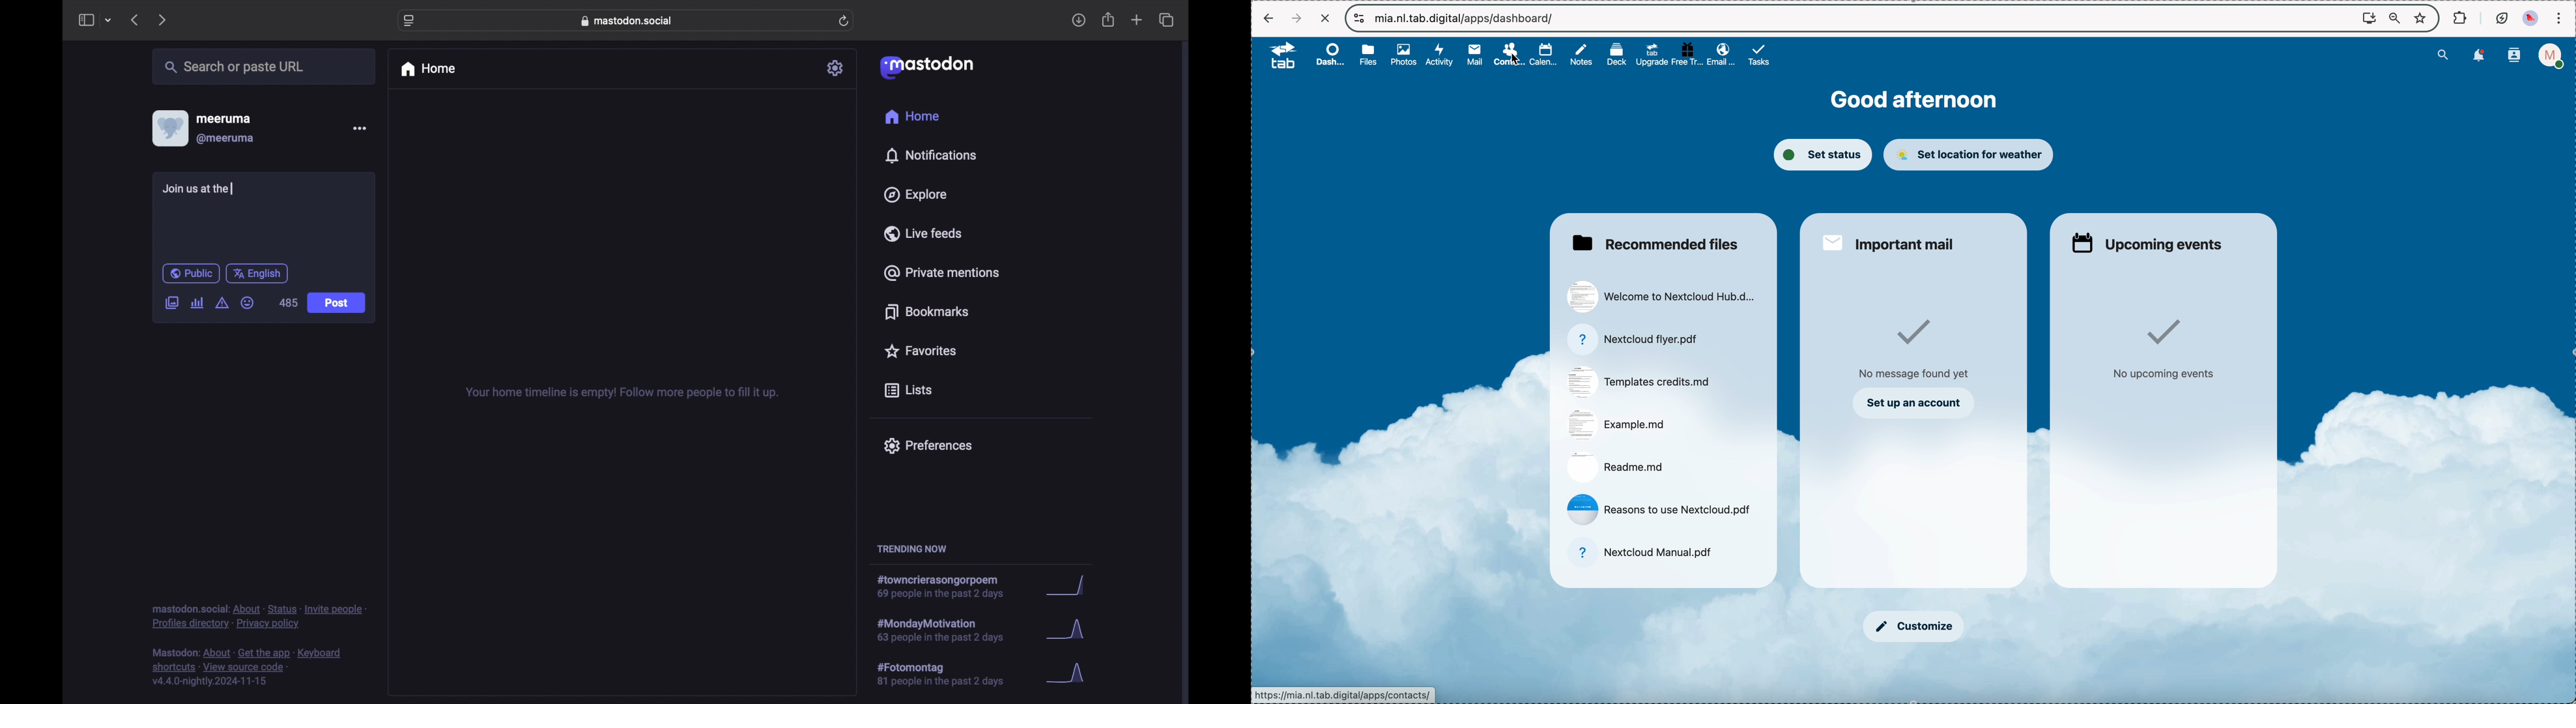 This screenshot has width=2576, height=728. Describe the element at coordinates (1916, 350) in the screenshot. I see `no message found yet` at that location.